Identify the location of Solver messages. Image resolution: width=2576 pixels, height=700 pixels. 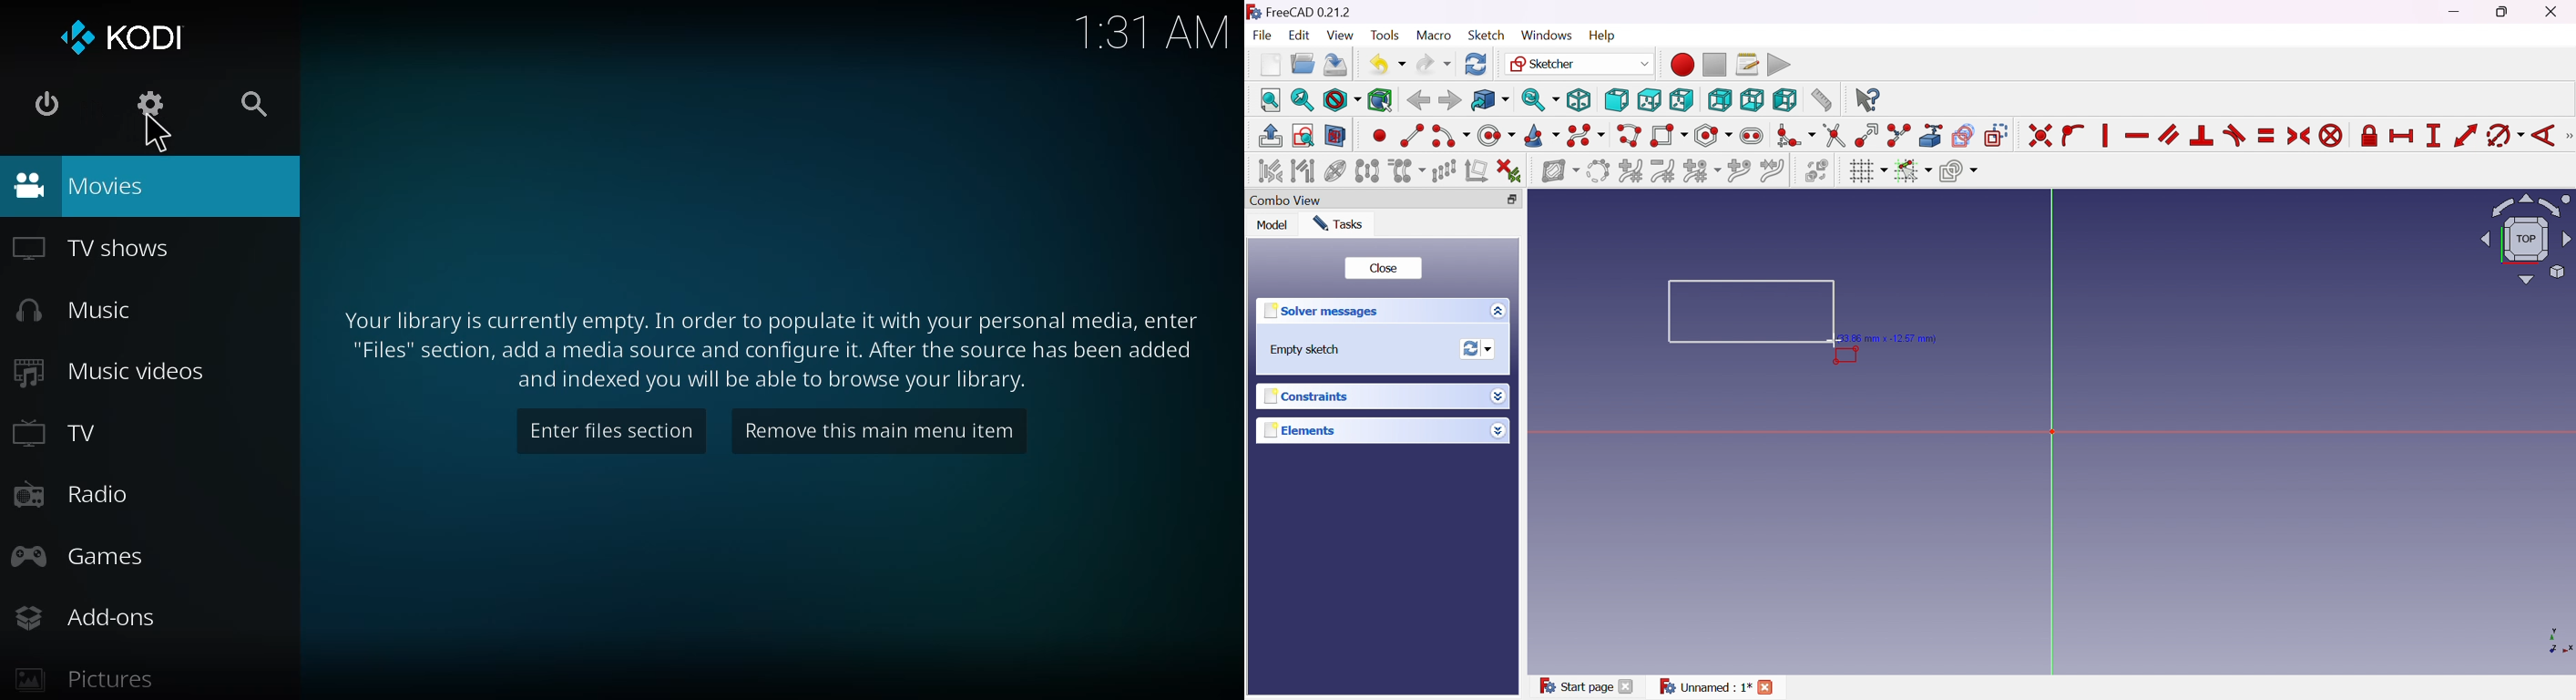
(1325, 310).